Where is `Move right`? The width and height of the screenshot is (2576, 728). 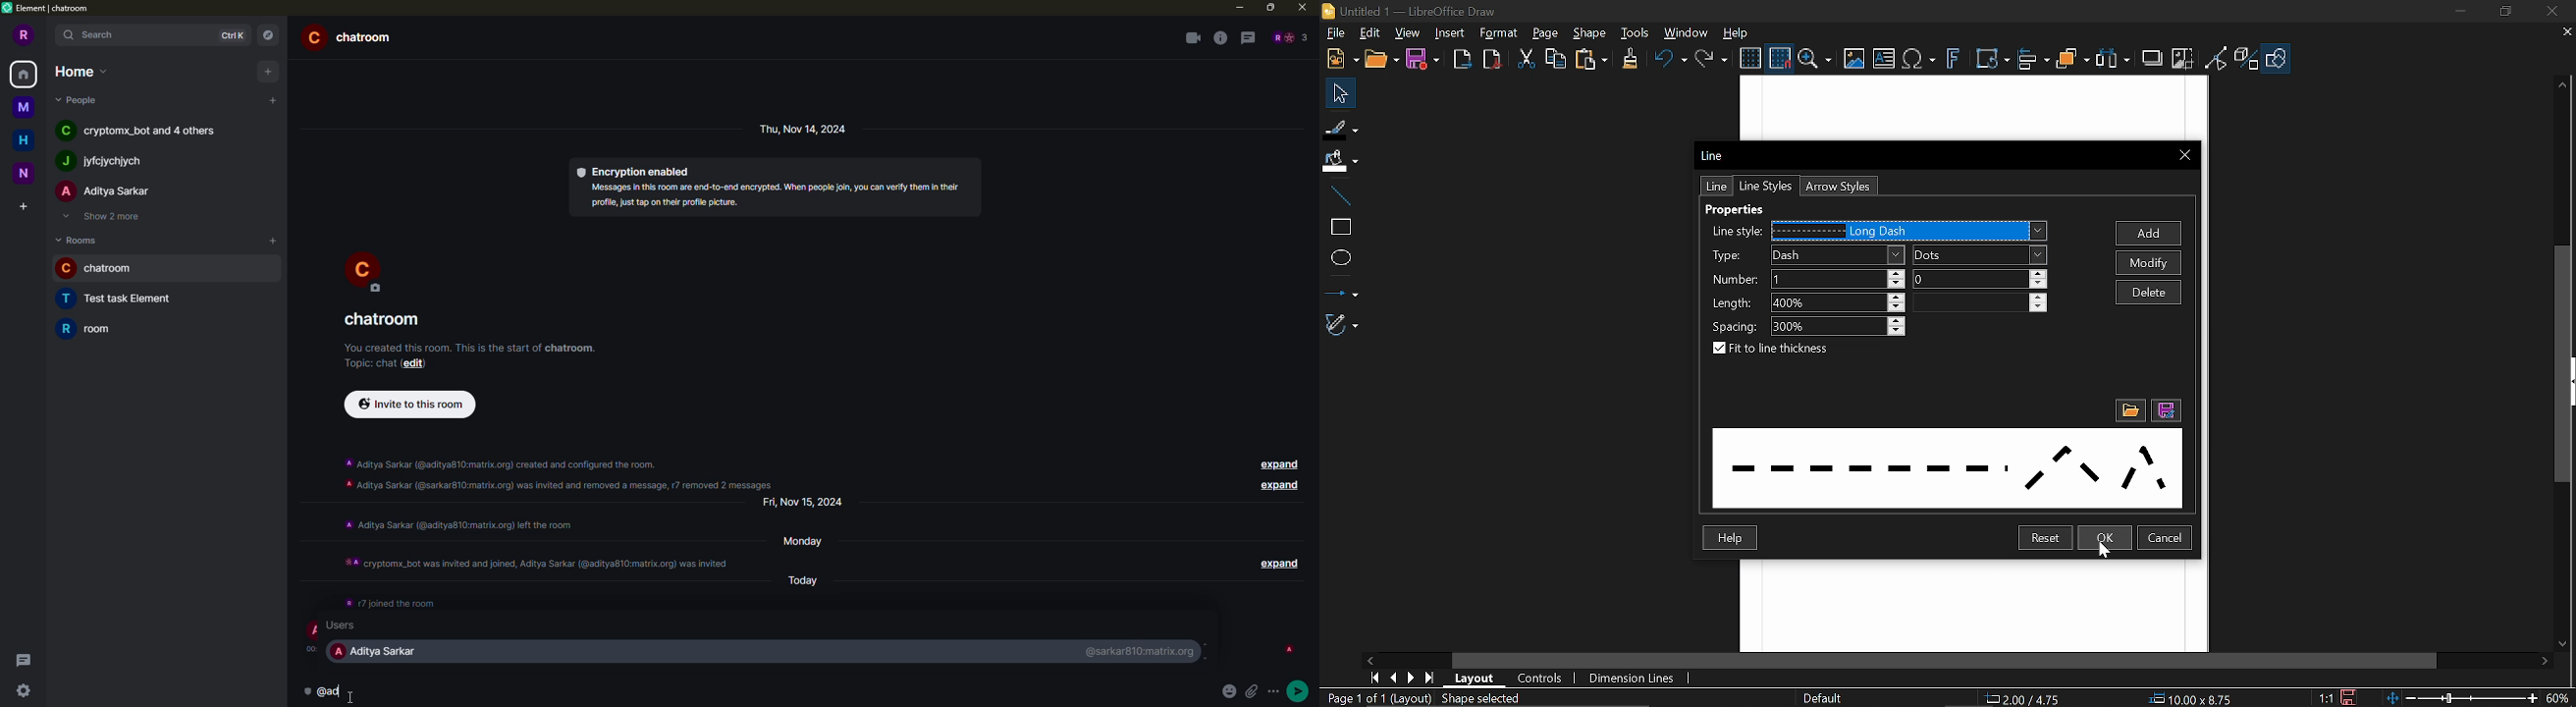
Move right is located at coordinates (2548, 662).